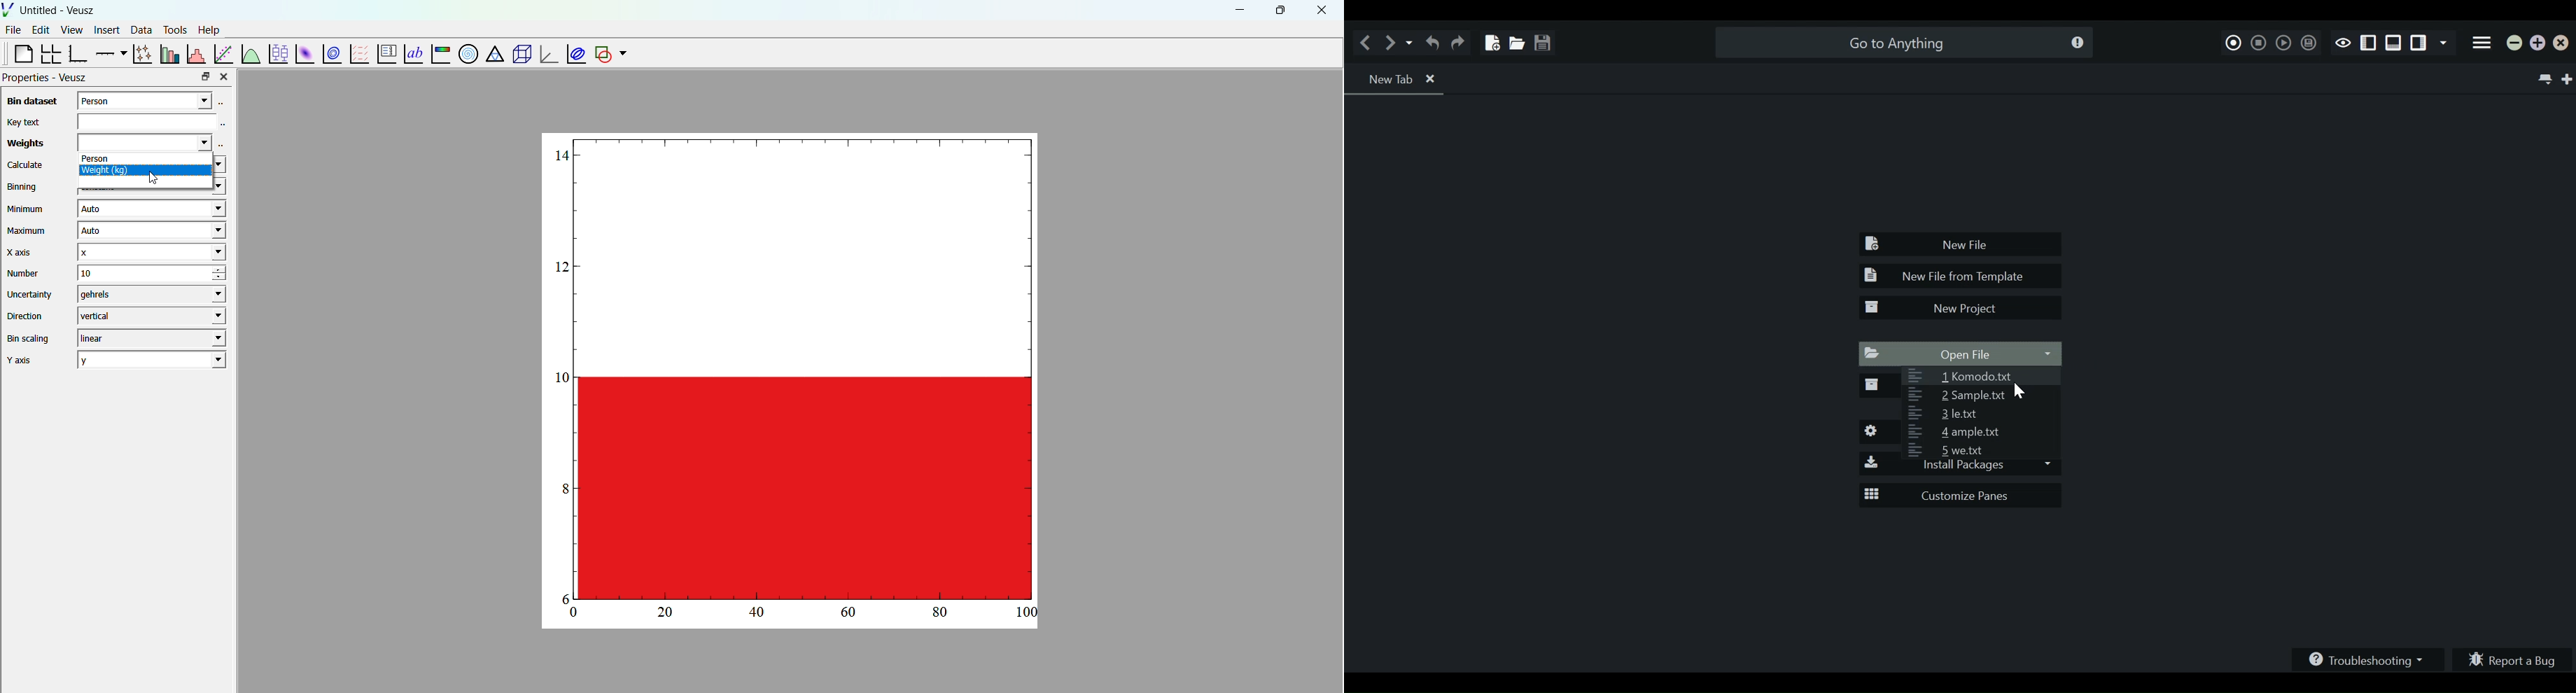 This screenshot has width=2576, height=700. Describe the element at coordinates (1959, 308) in the screenshot. I see `New Project` at that location.